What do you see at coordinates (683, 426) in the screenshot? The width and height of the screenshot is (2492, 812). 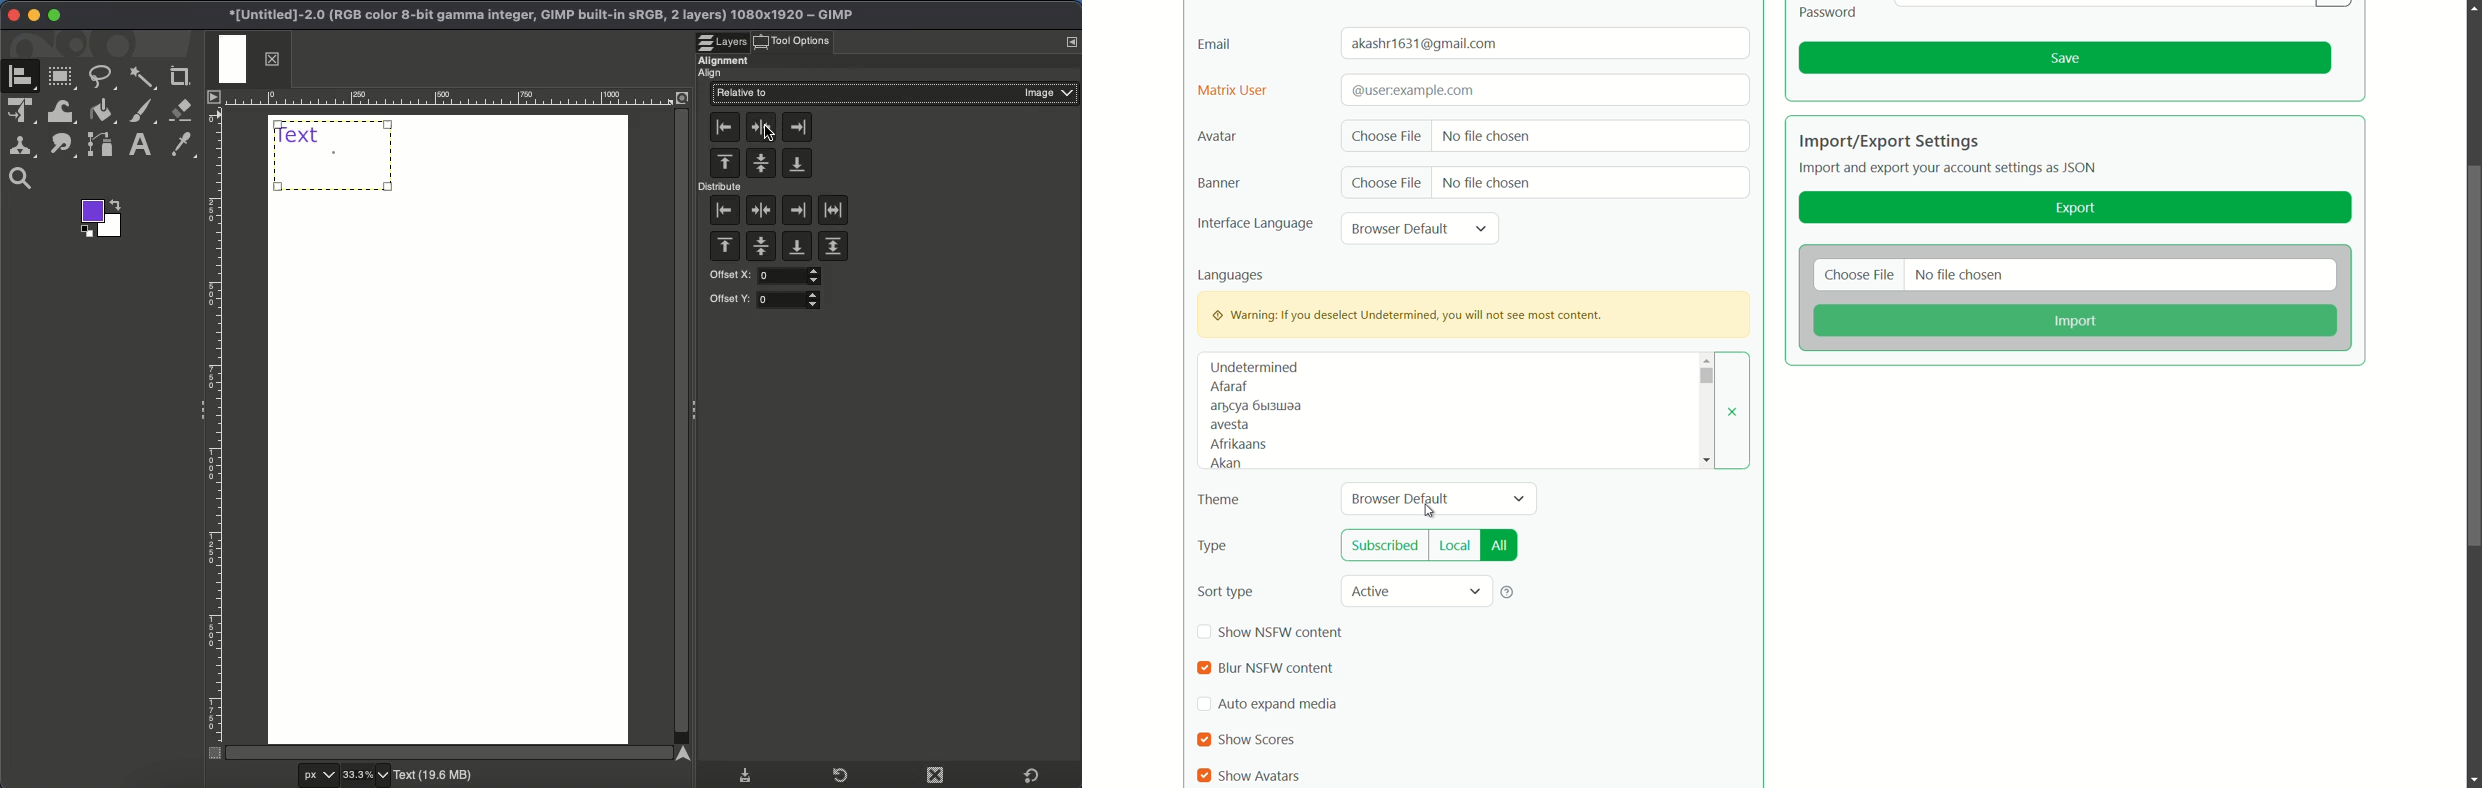 I see `Scroll` at bounding box center [683, 426].